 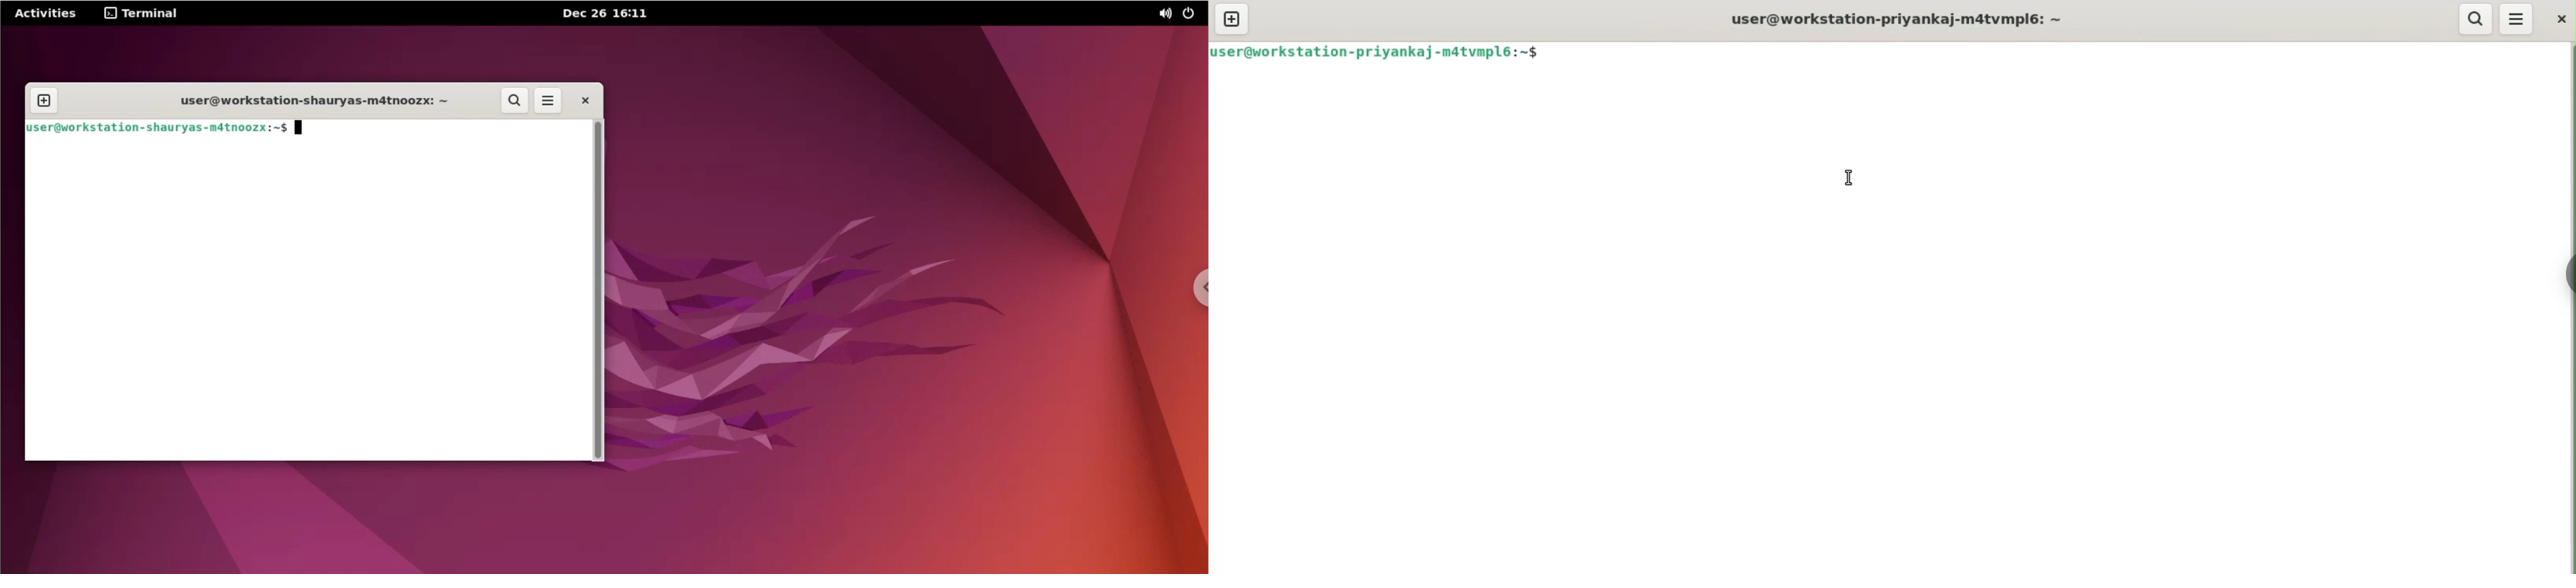 I want to click on cursor, so click(x=303, y=130).